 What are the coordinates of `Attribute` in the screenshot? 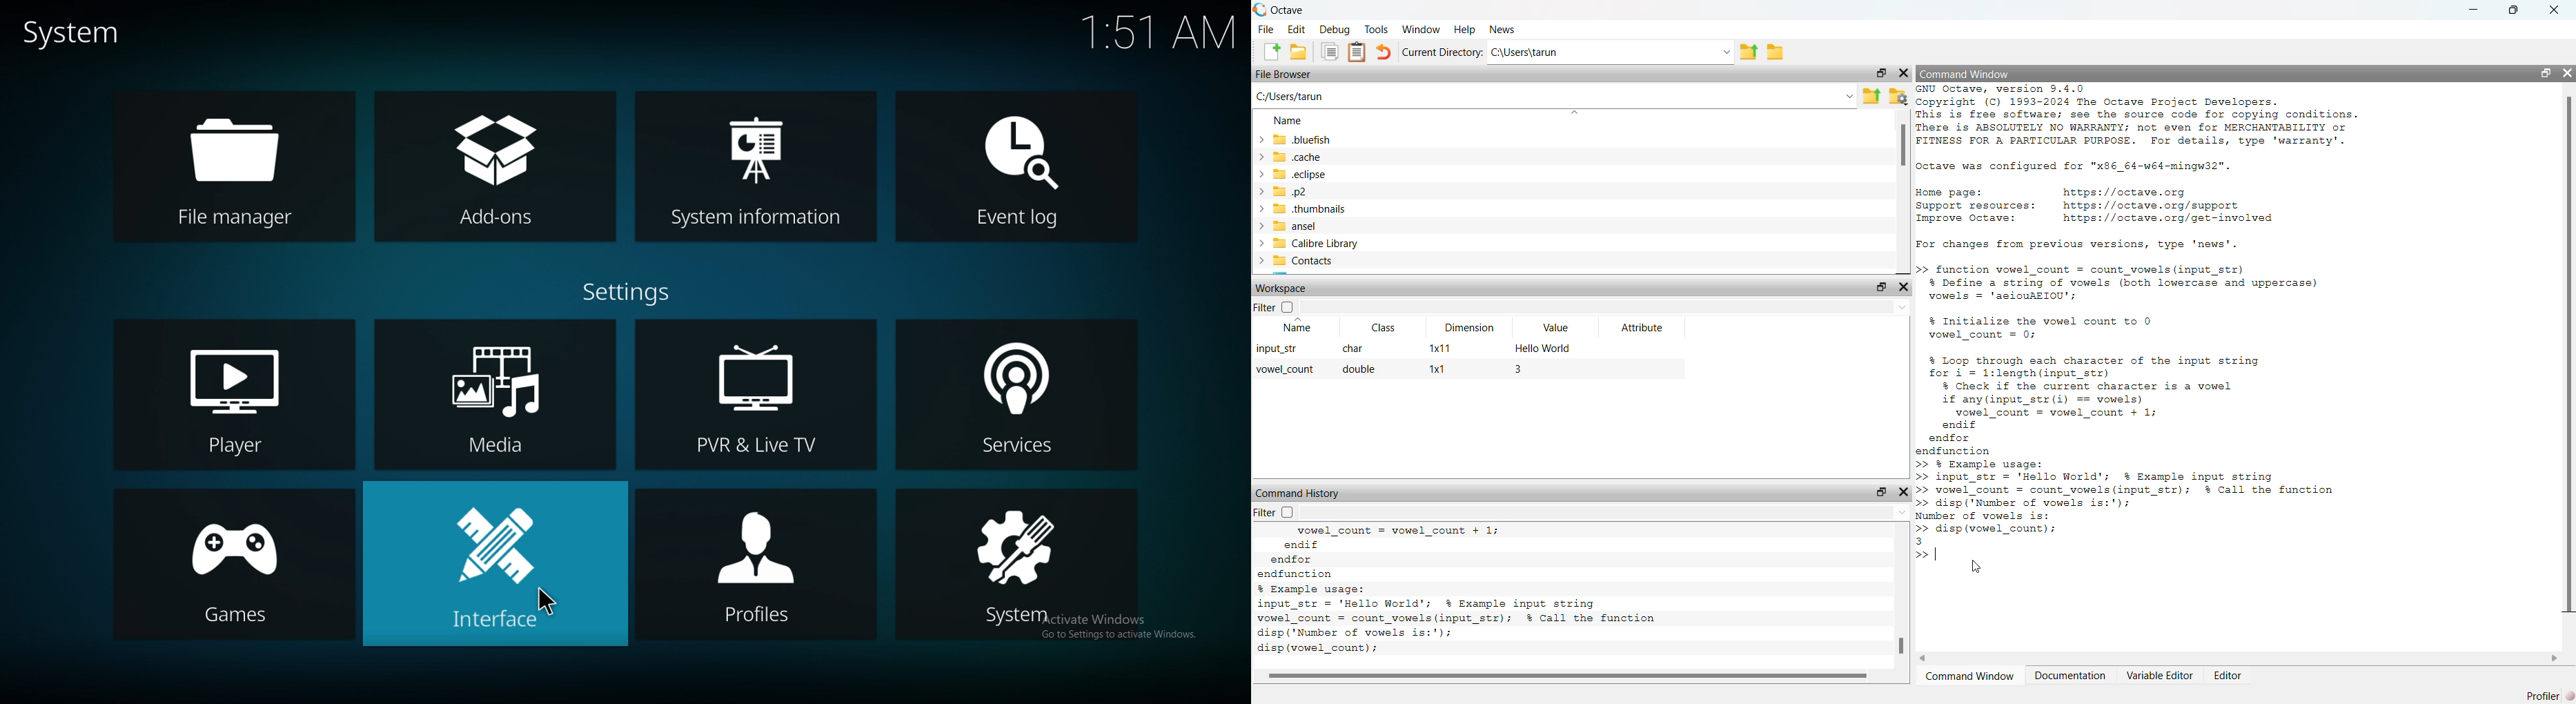 It's located at (1642, 327).